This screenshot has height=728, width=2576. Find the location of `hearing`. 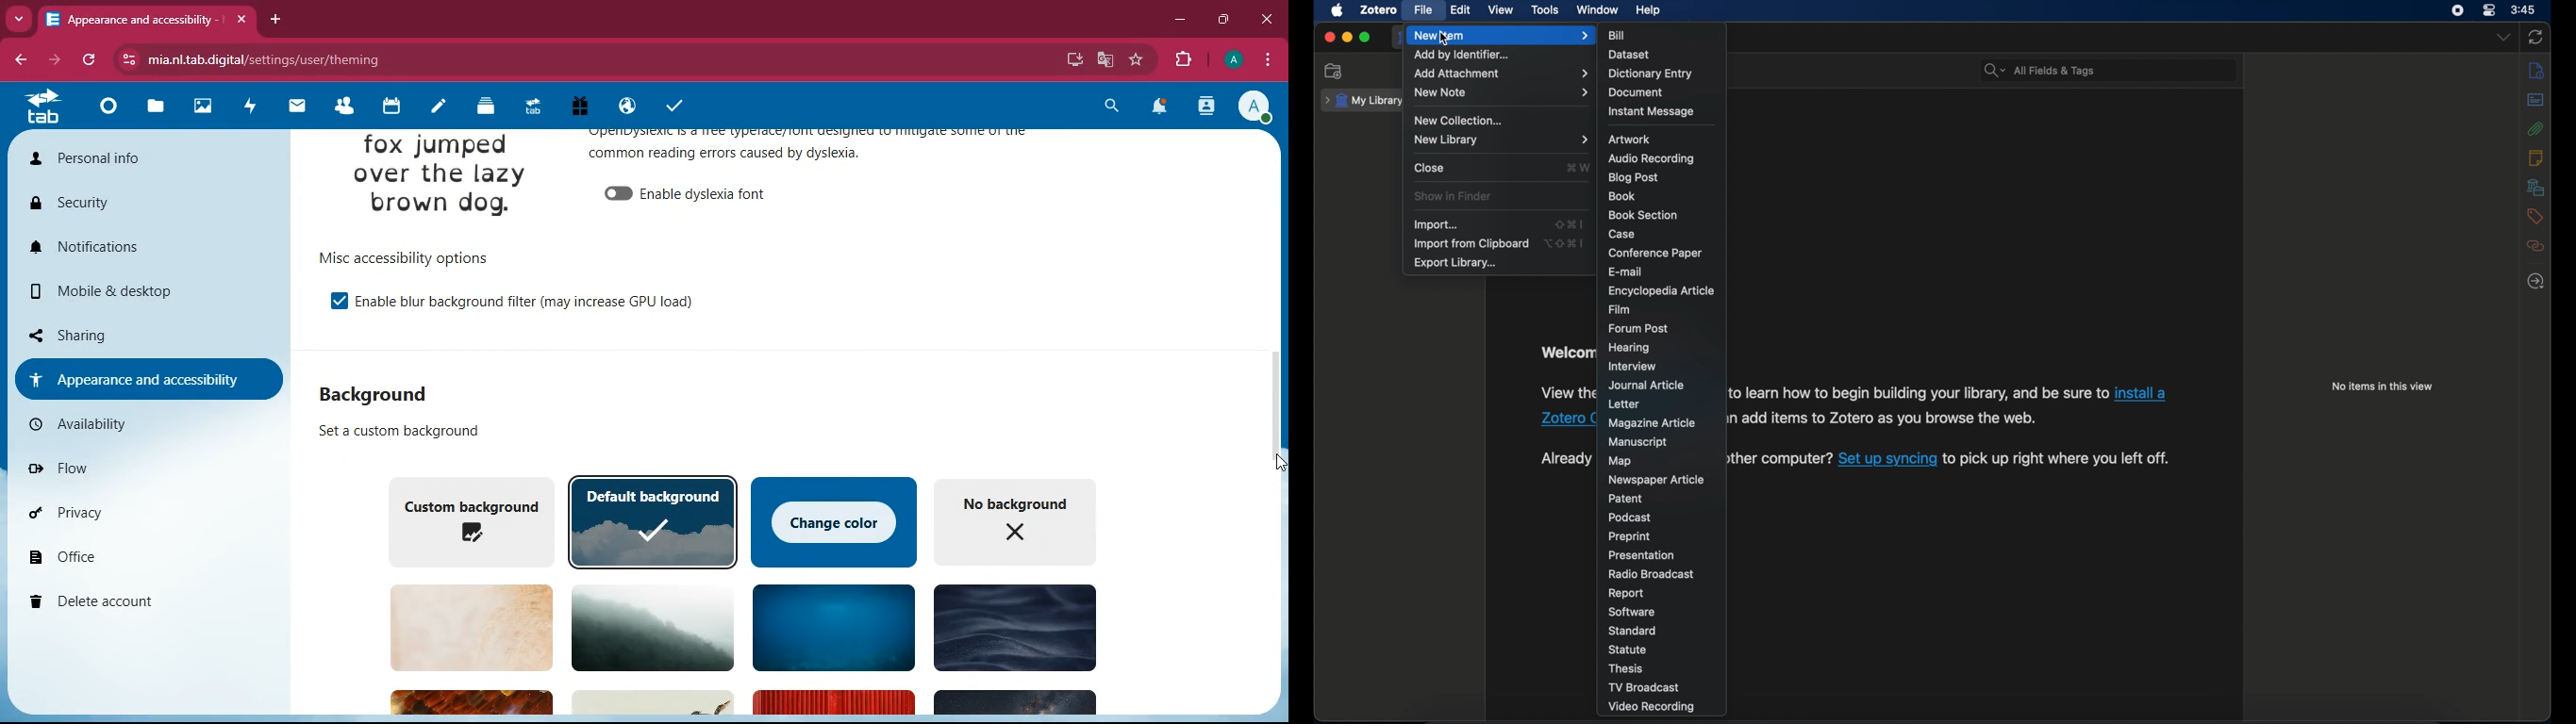

hearing is located at coordinates (1631, 348).